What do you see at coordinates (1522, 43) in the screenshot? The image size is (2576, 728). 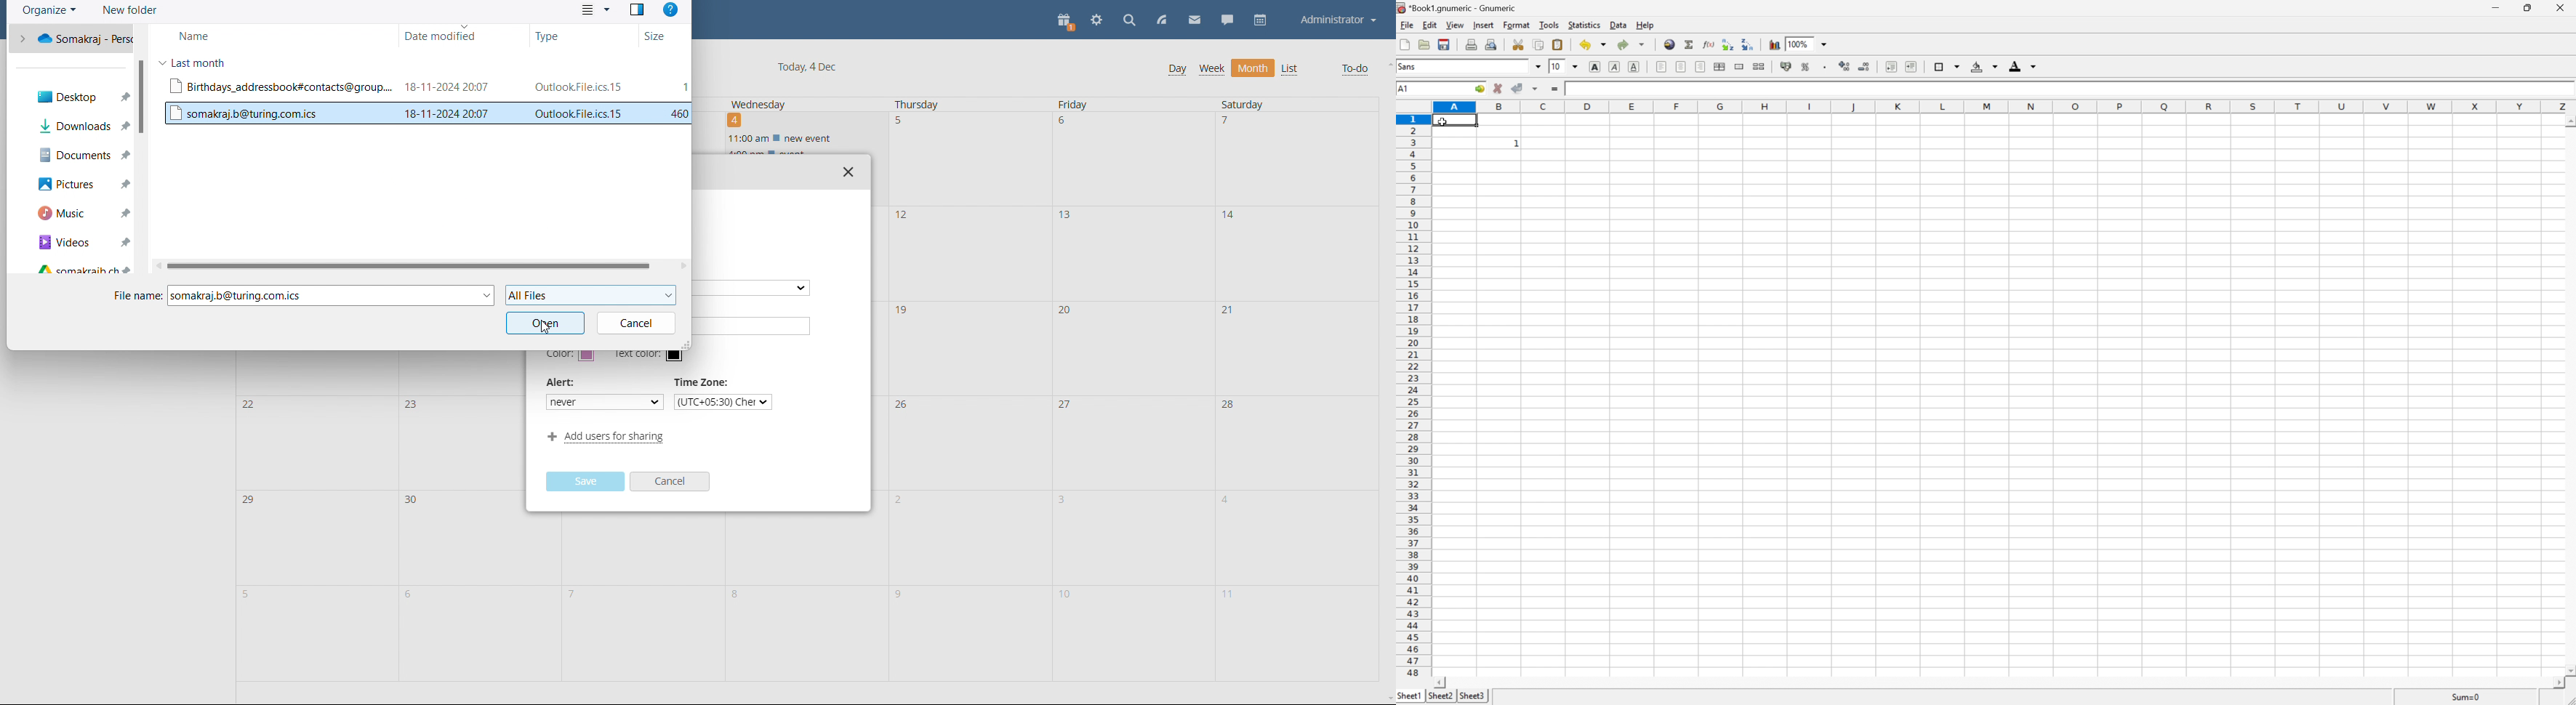 I see `cut` at bounding box center [1522, 43].